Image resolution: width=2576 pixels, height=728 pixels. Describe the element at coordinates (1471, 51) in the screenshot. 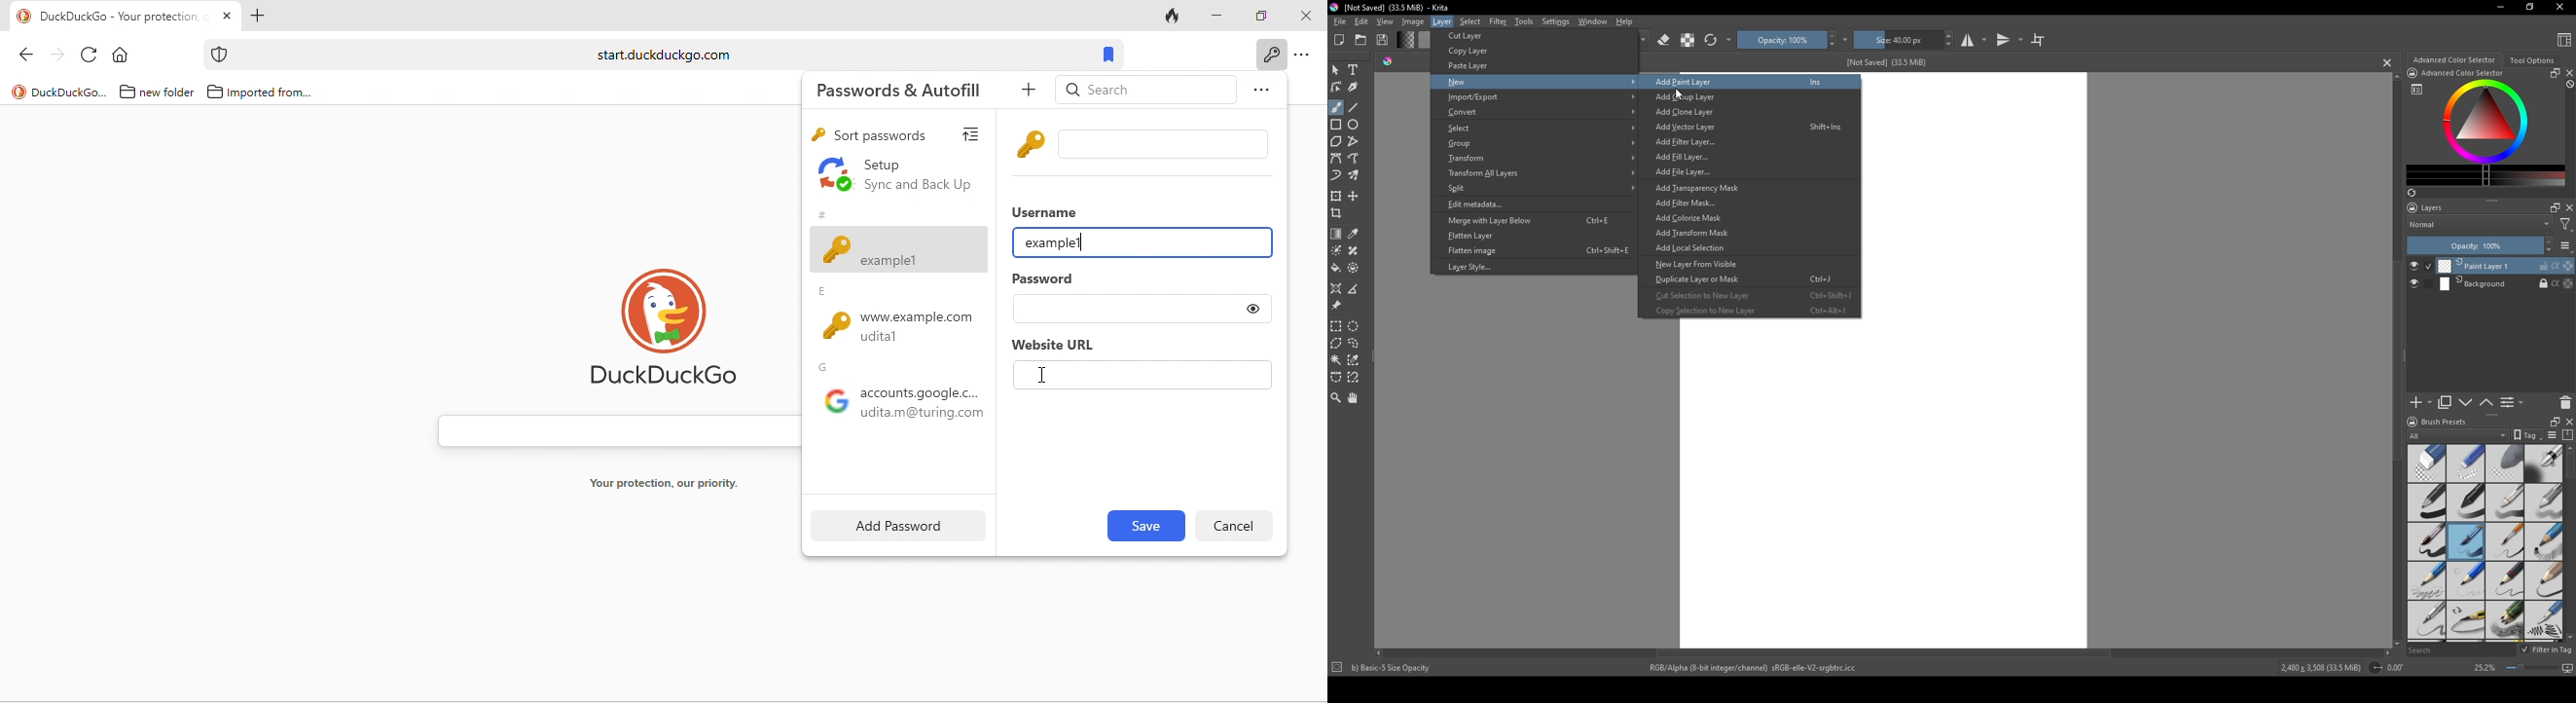

I see `Copy Layer` at that location.